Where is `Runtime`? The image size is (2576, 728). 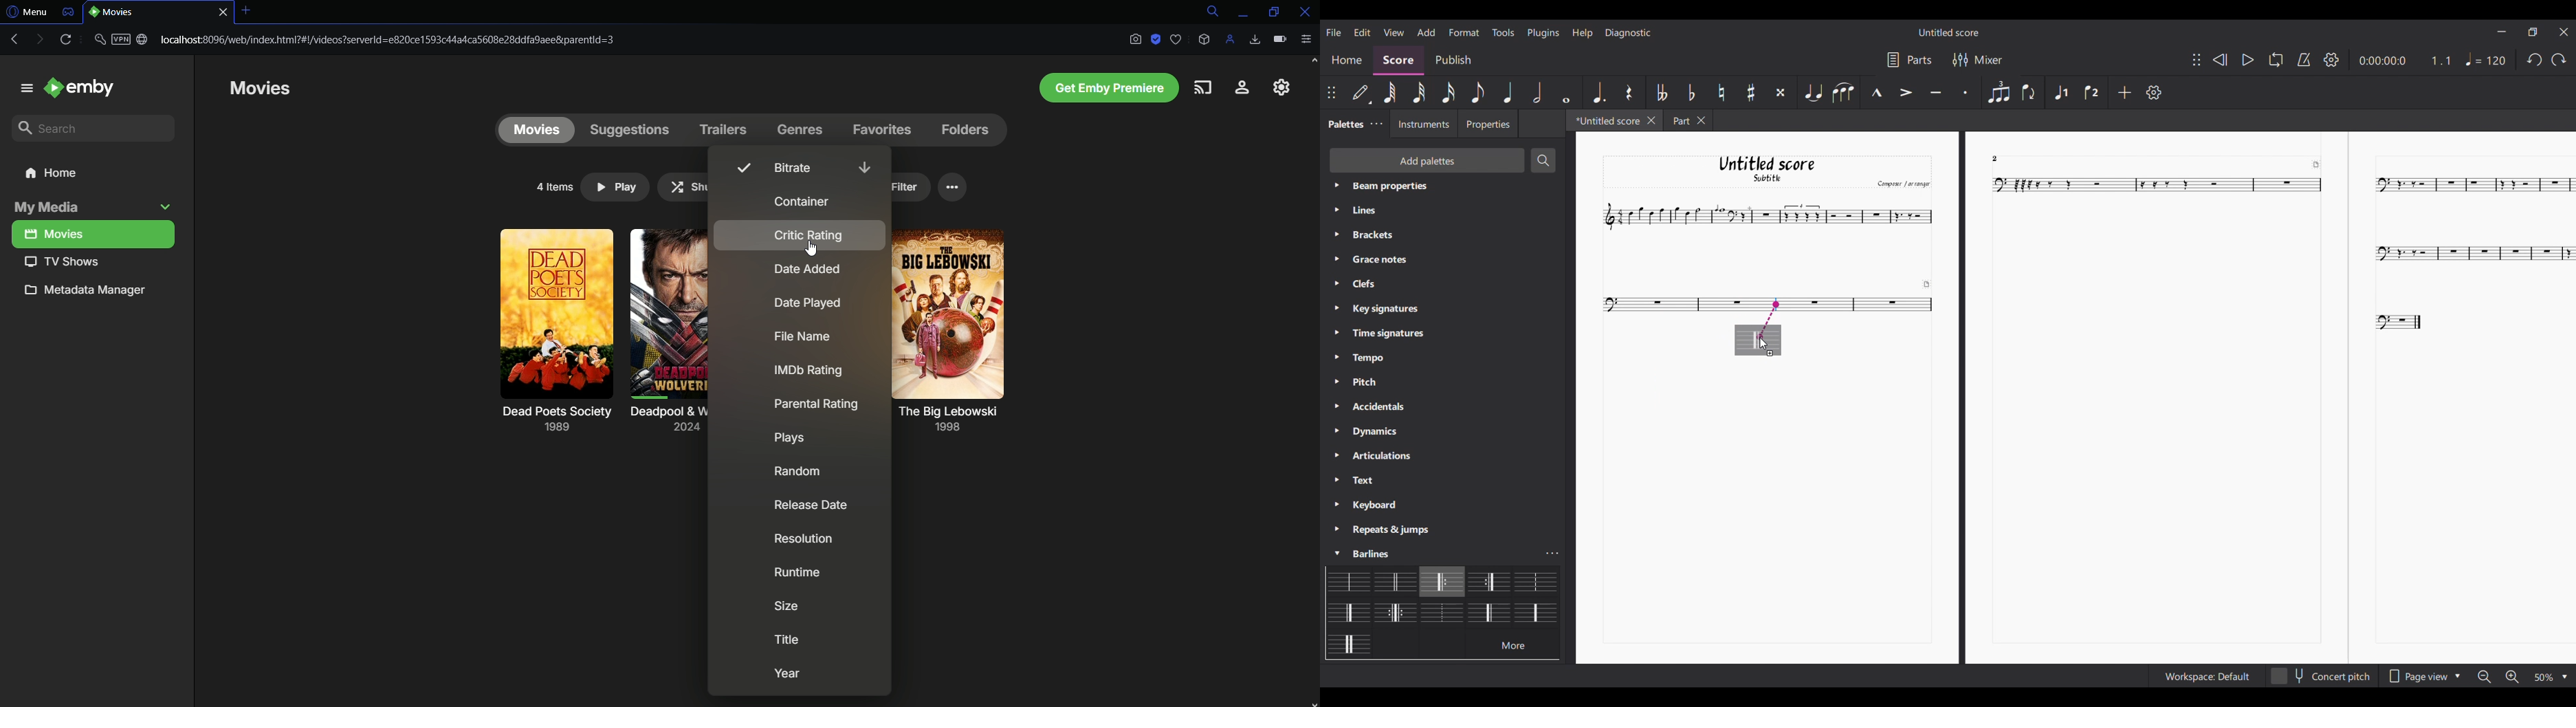 Runtime is located at coordinates (800, 574).